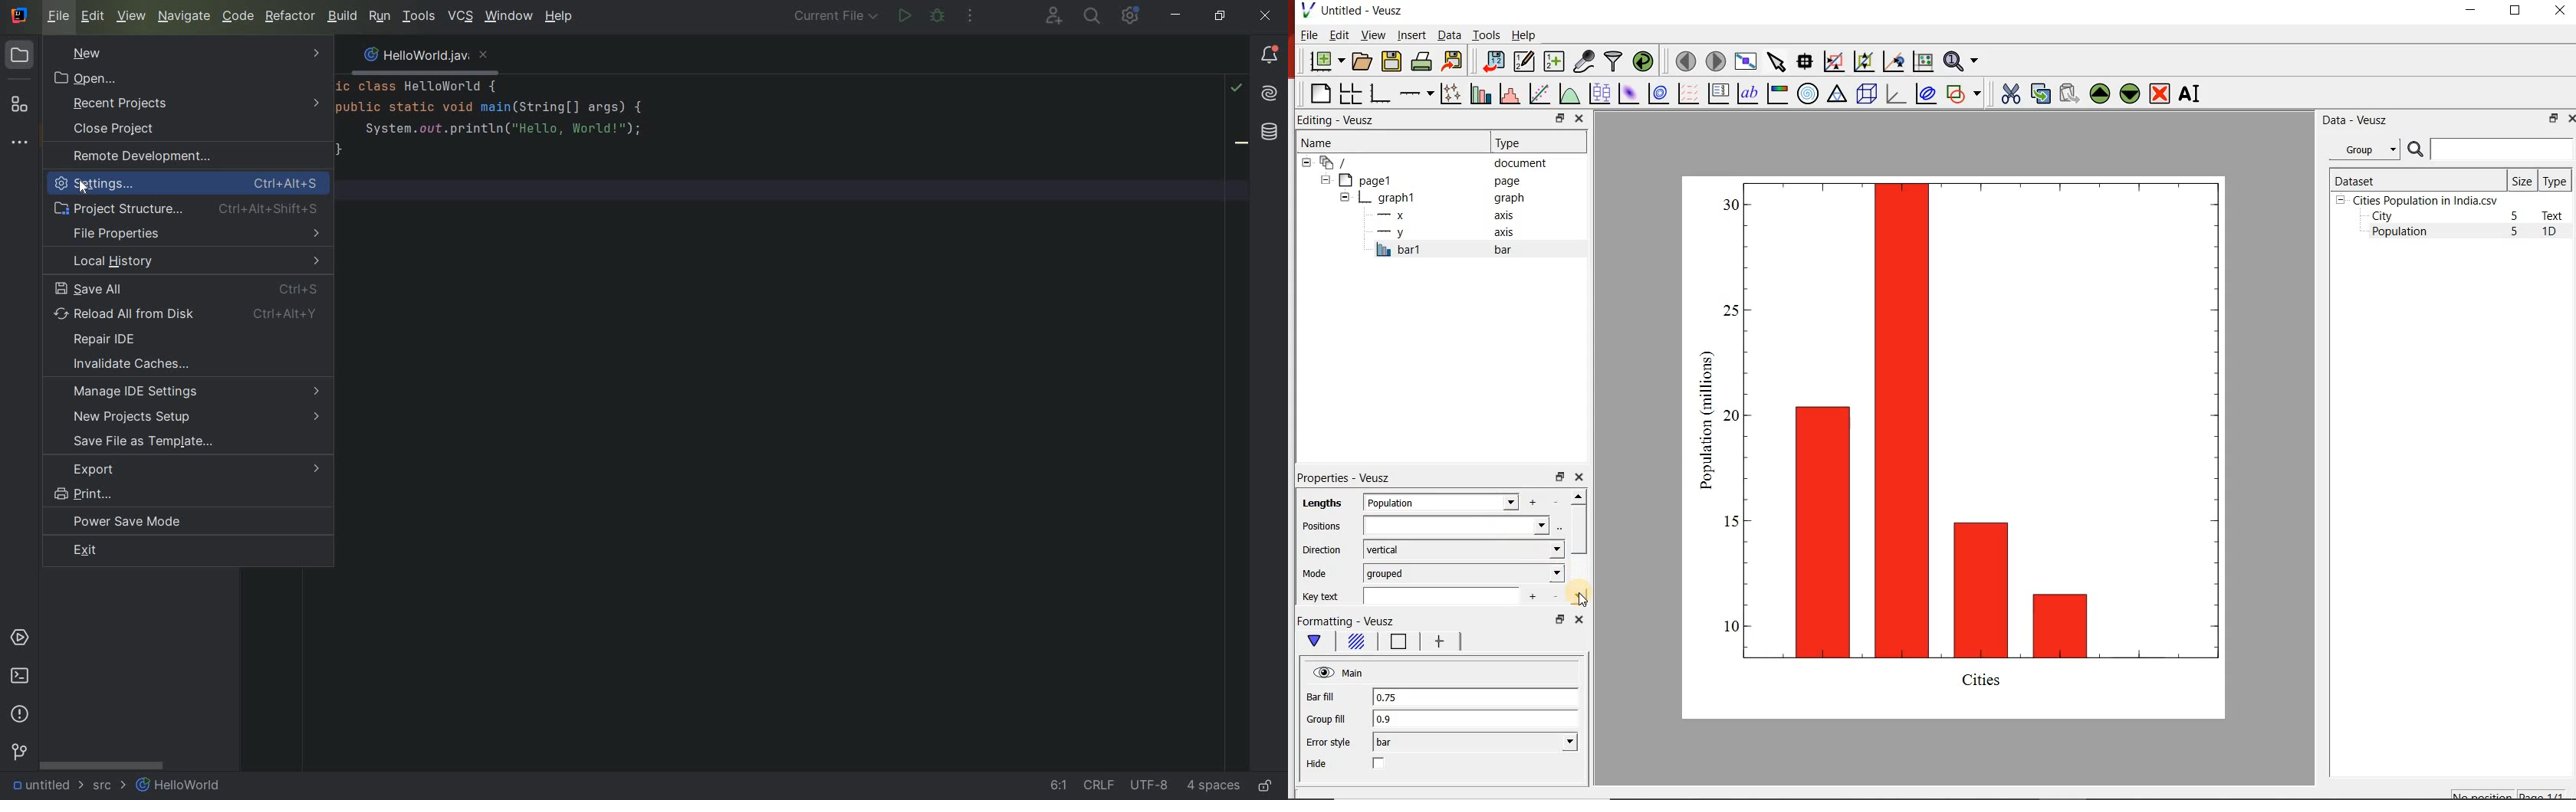 Image resolution: width=2576 pixels, height=812 pixels. What do you see at coordinates (146, 551) in the screenshot?
I see `exit` at bounding box center [146, 551].